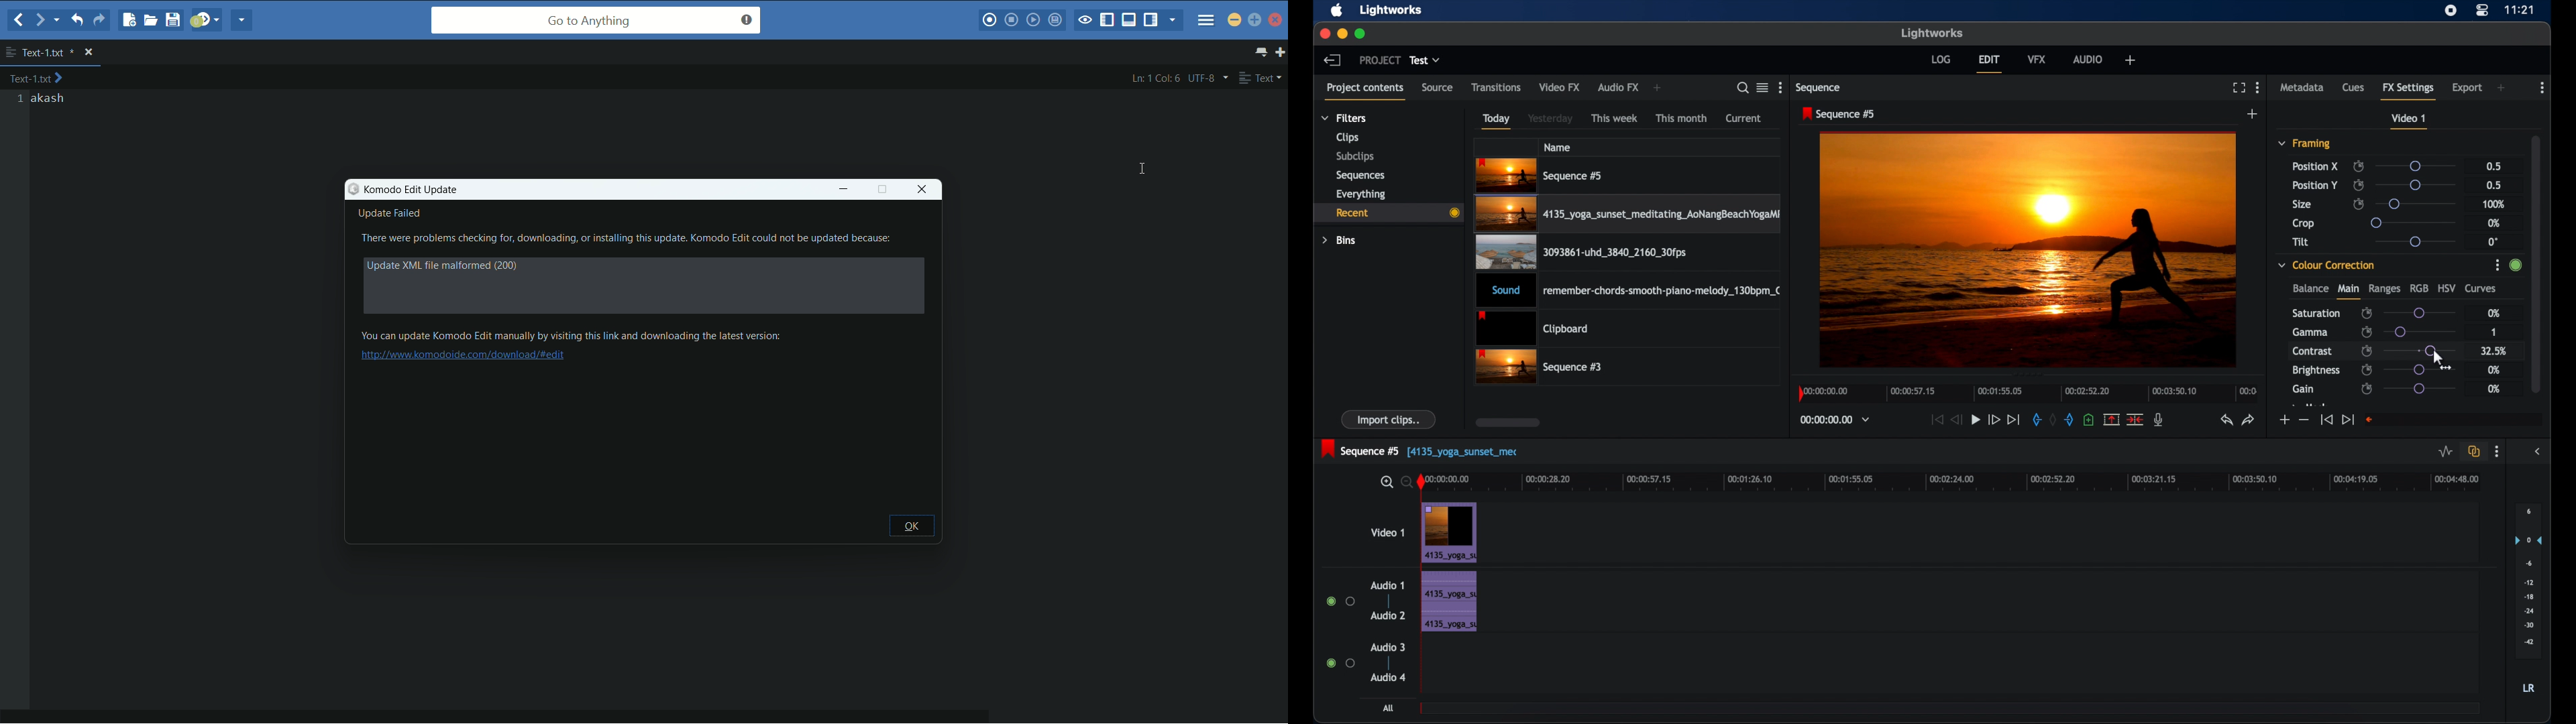  Describe the element at coordinates (2493, 333) in the screenshot. I see `1` at that location.